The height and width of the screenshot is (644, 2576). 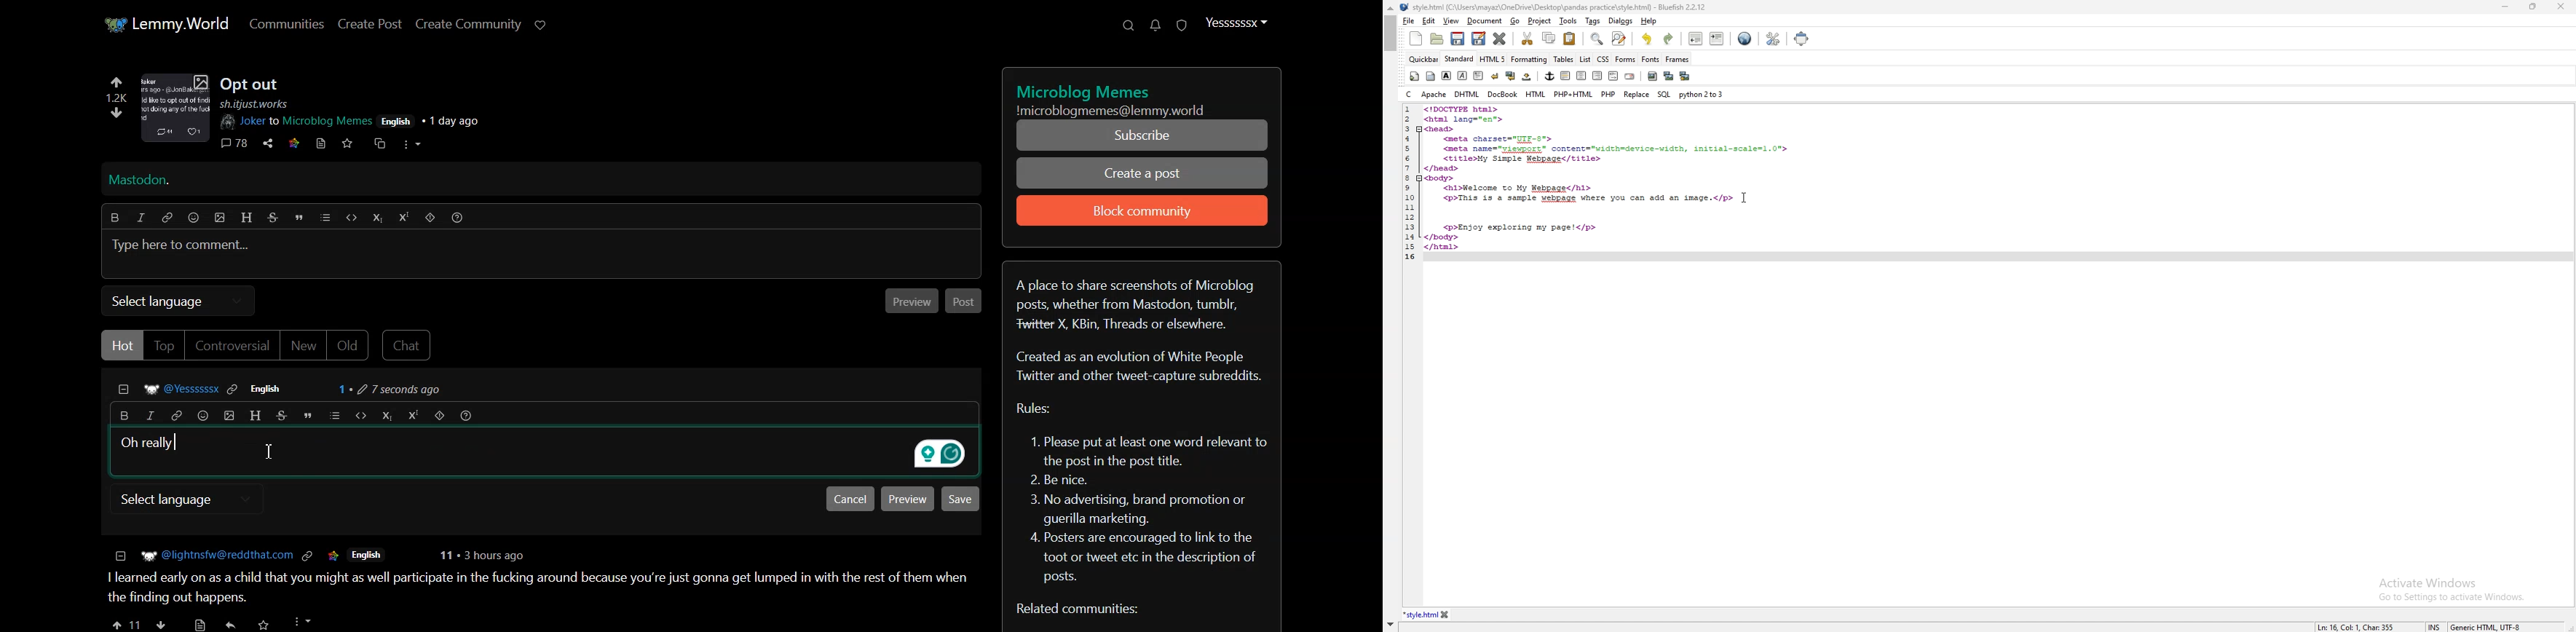 I want to click on paragraph, so click(x=1478, y=75).